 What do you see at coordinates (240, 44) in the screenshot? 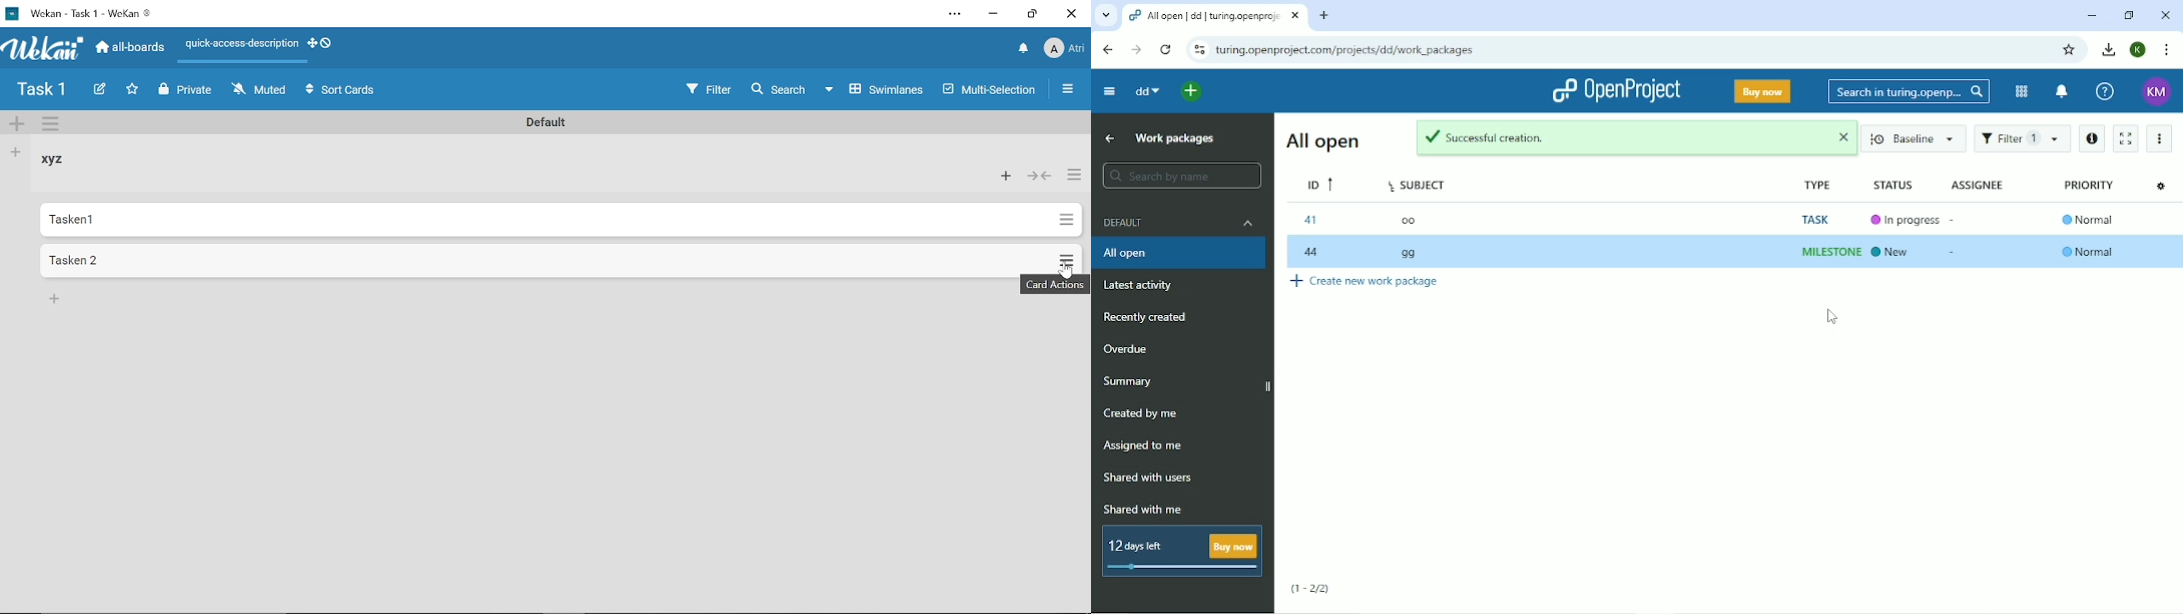
I see `Quick access description` at bounding box center [240, 44].